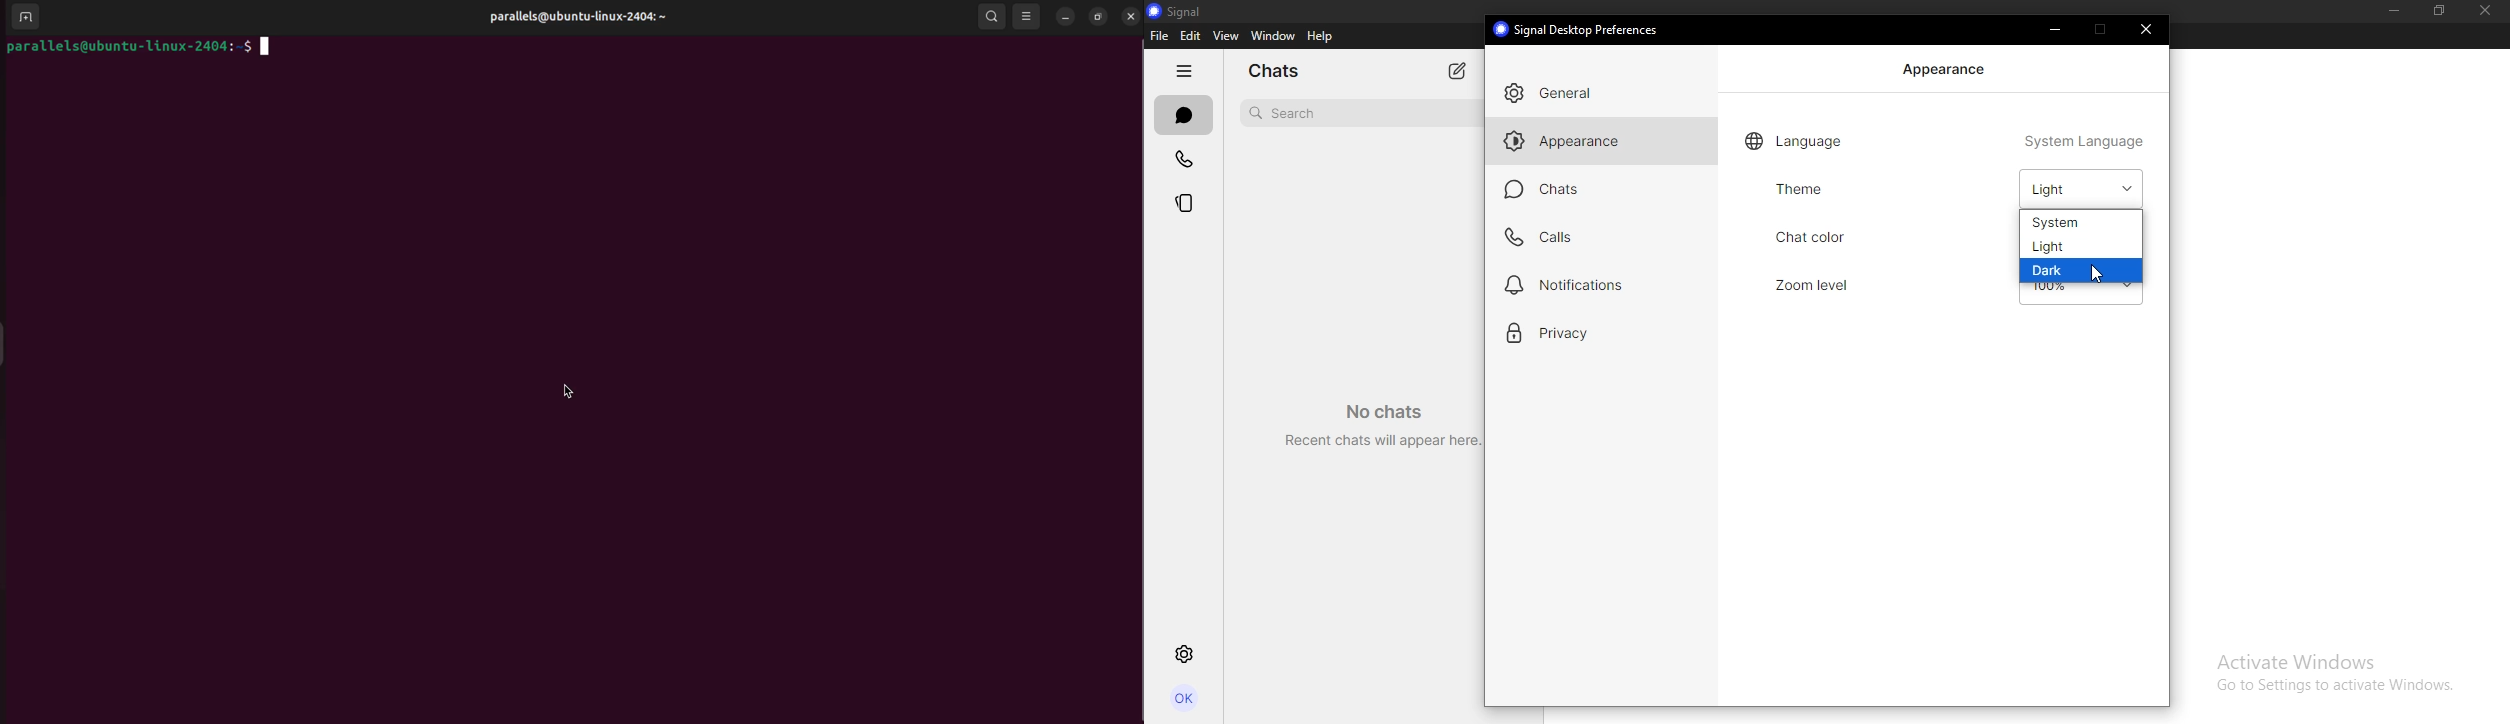  Describe the element at coordinates (1186, 701) in the screenshot. I see `profile` at that location.